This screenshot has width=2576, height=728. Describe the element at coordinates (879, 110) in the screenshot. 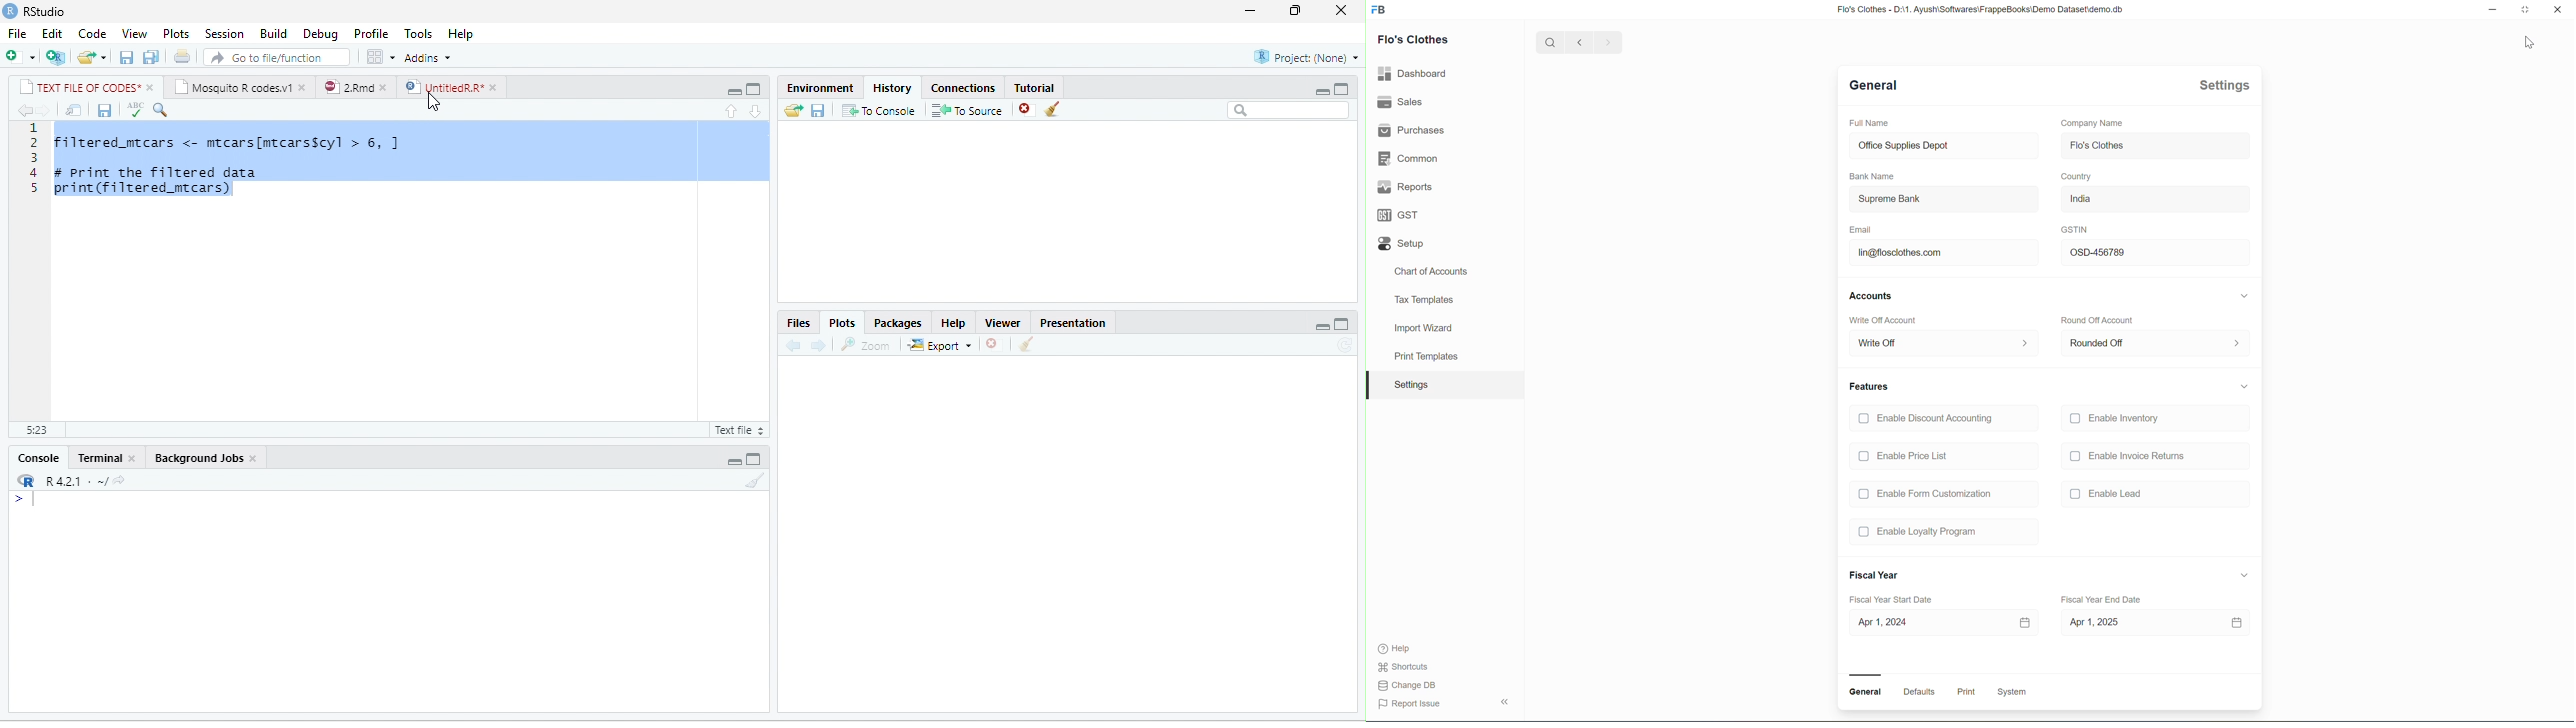

I see `To console` at that location.